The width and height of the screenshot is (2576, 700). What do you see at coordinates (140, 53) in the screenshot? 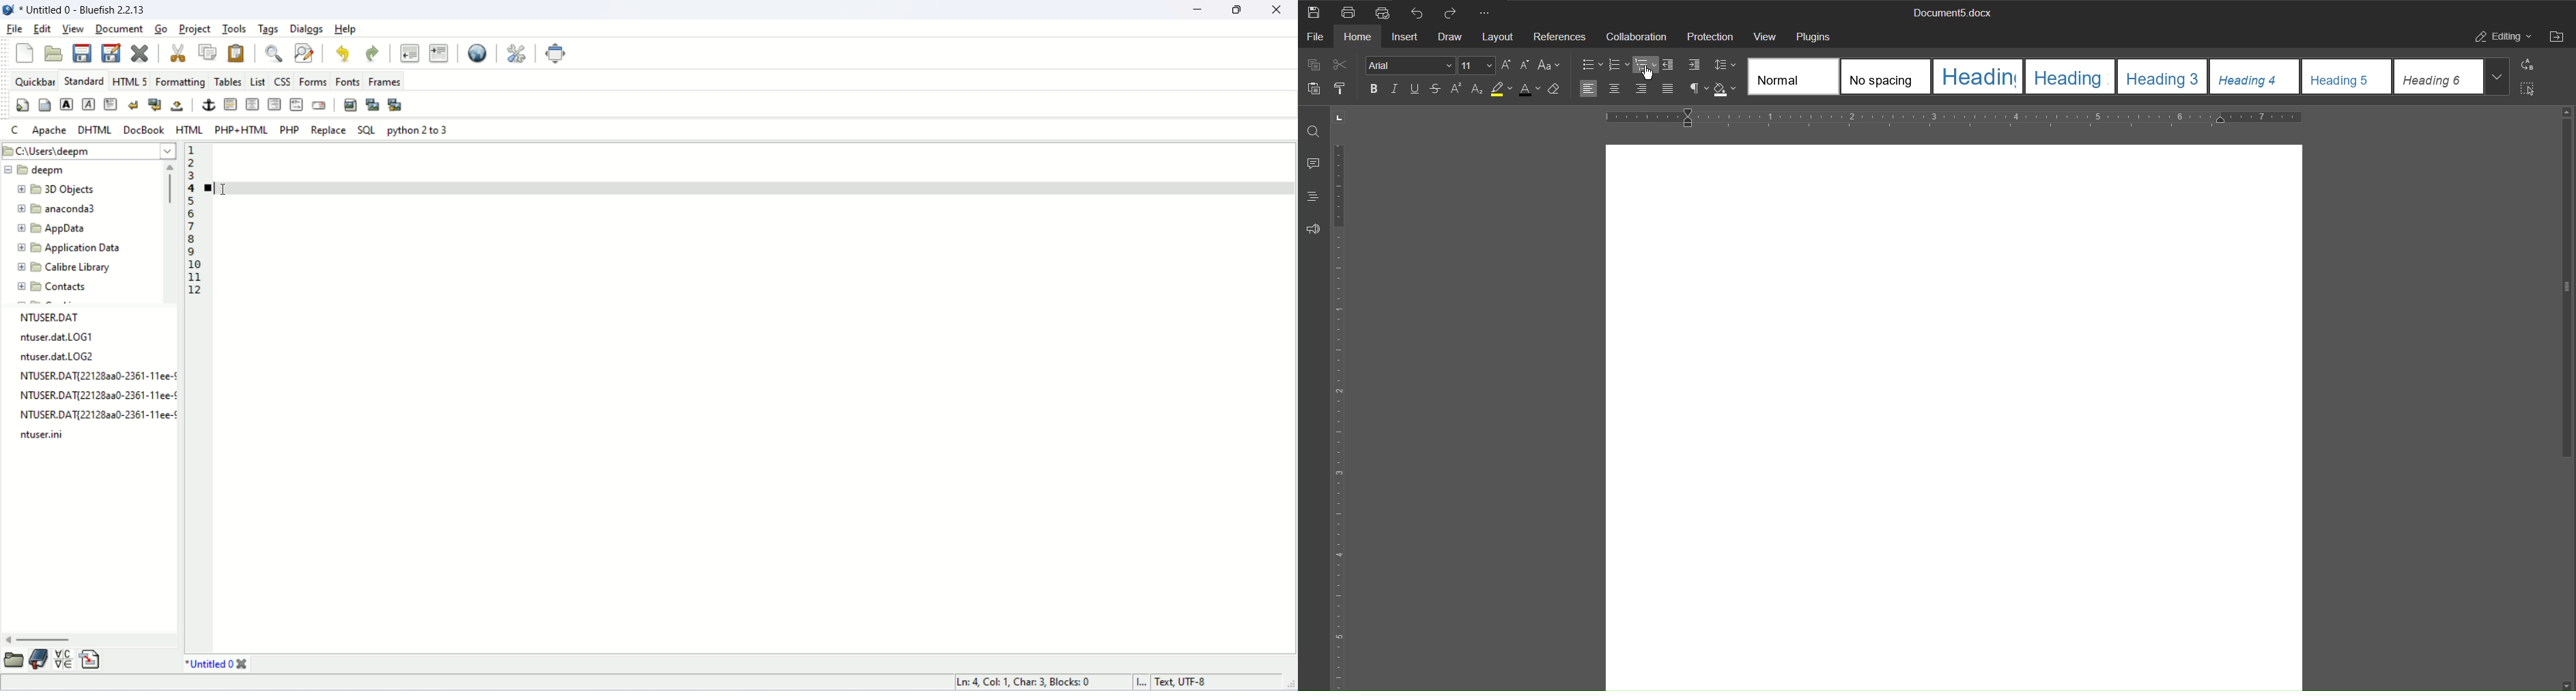
I see `close current file` at bounding box center [140, 53].